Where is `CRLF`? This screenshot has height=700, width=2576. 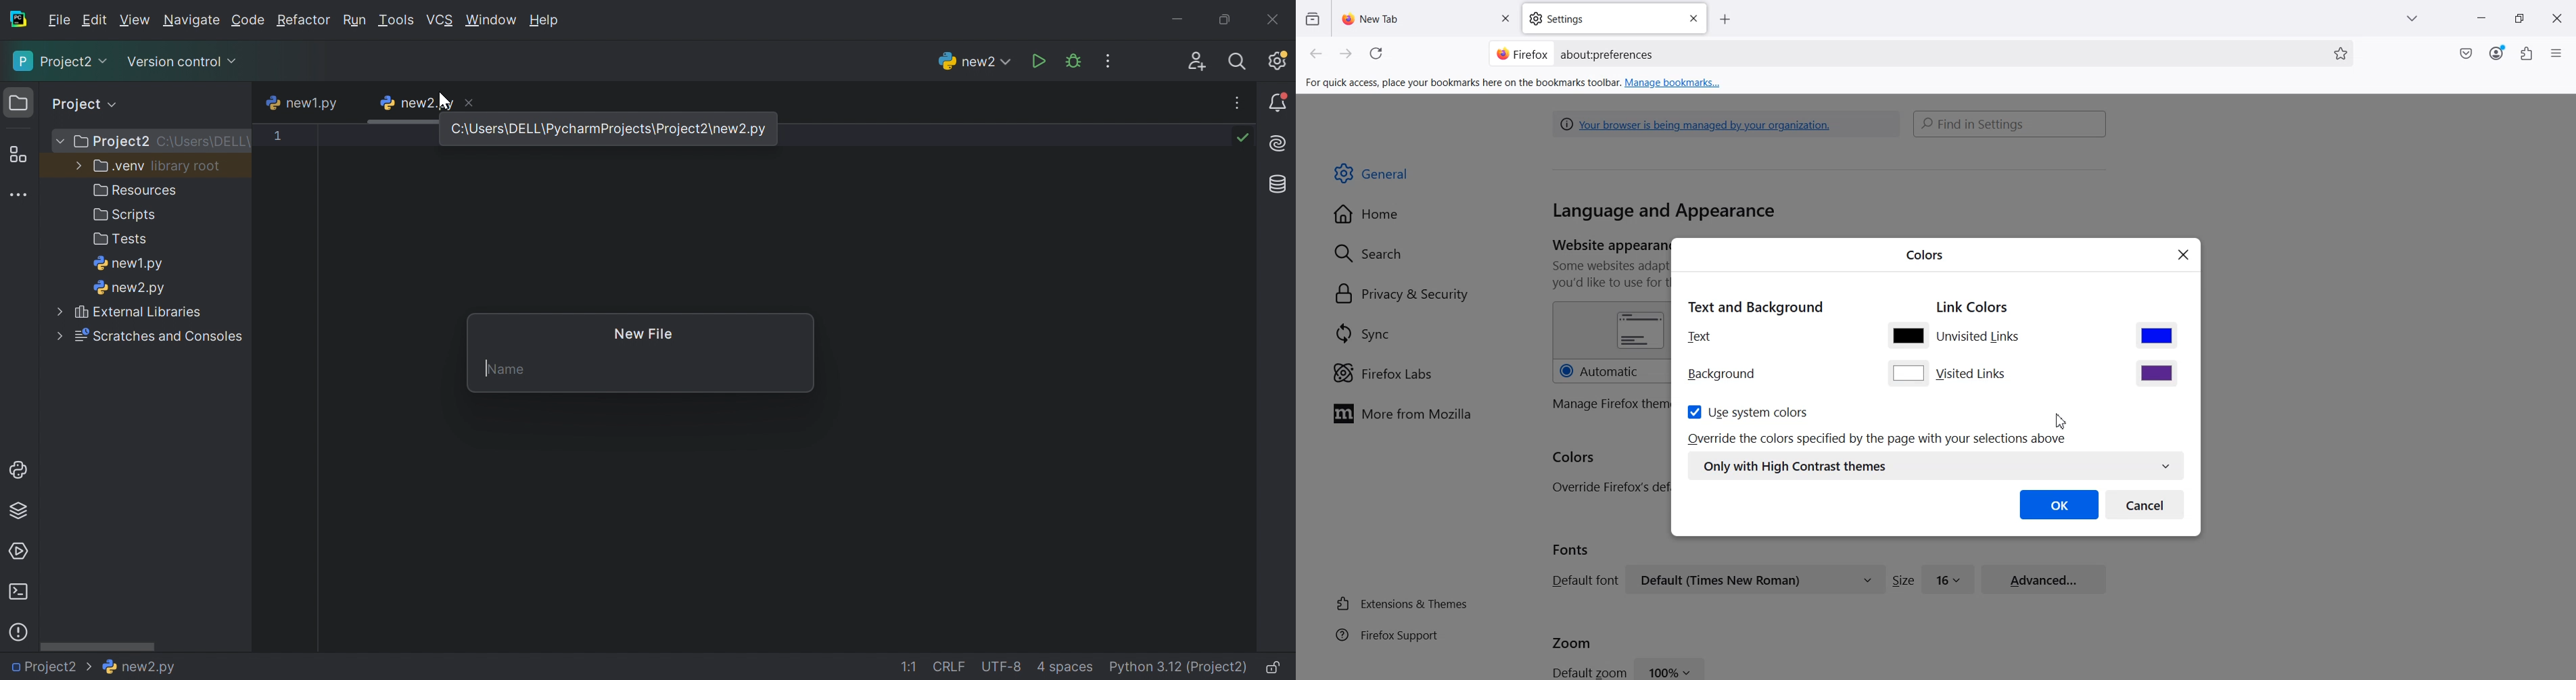 CRLF is located at coordinates (951, 668).